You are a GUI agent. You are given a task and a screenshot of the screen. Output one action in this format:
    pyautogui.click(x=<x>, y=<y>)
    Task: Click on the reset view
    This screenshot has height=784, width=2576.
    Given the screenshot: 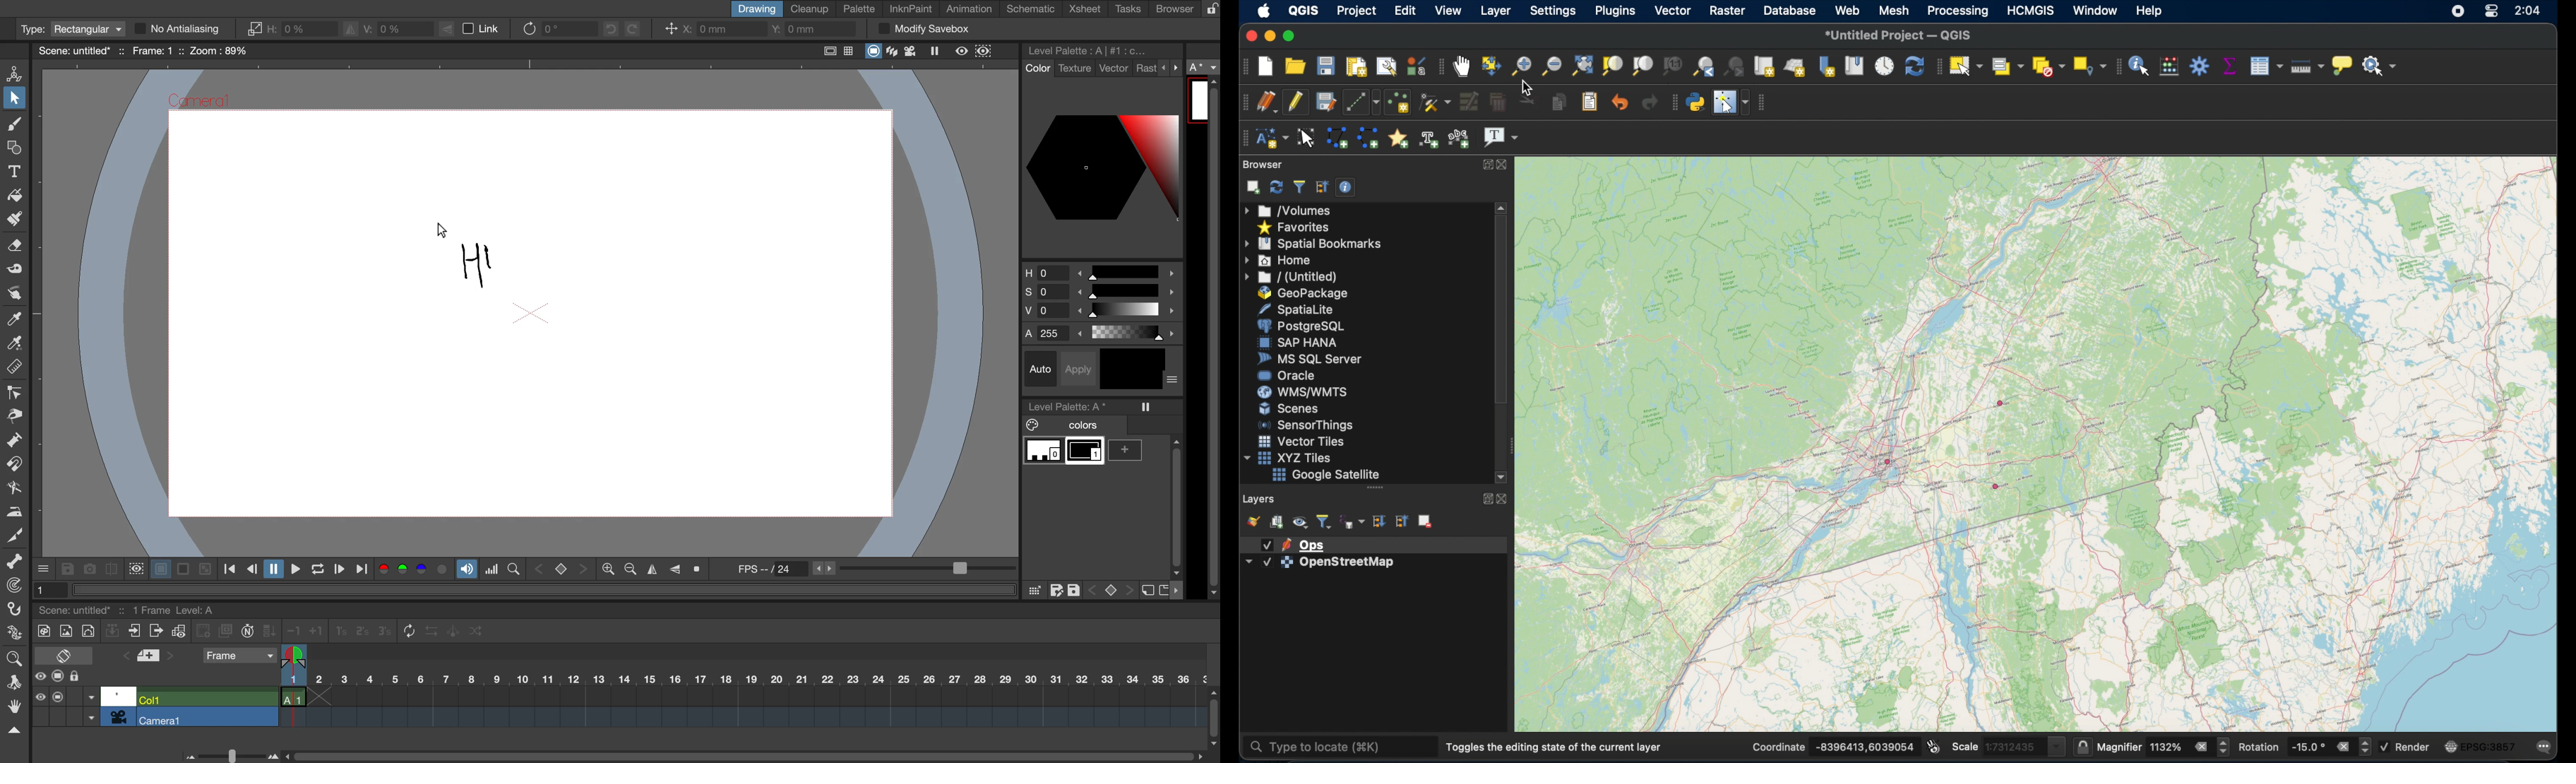 What is the action you would take?
    pyautogui.click(x=700, y=570)
    